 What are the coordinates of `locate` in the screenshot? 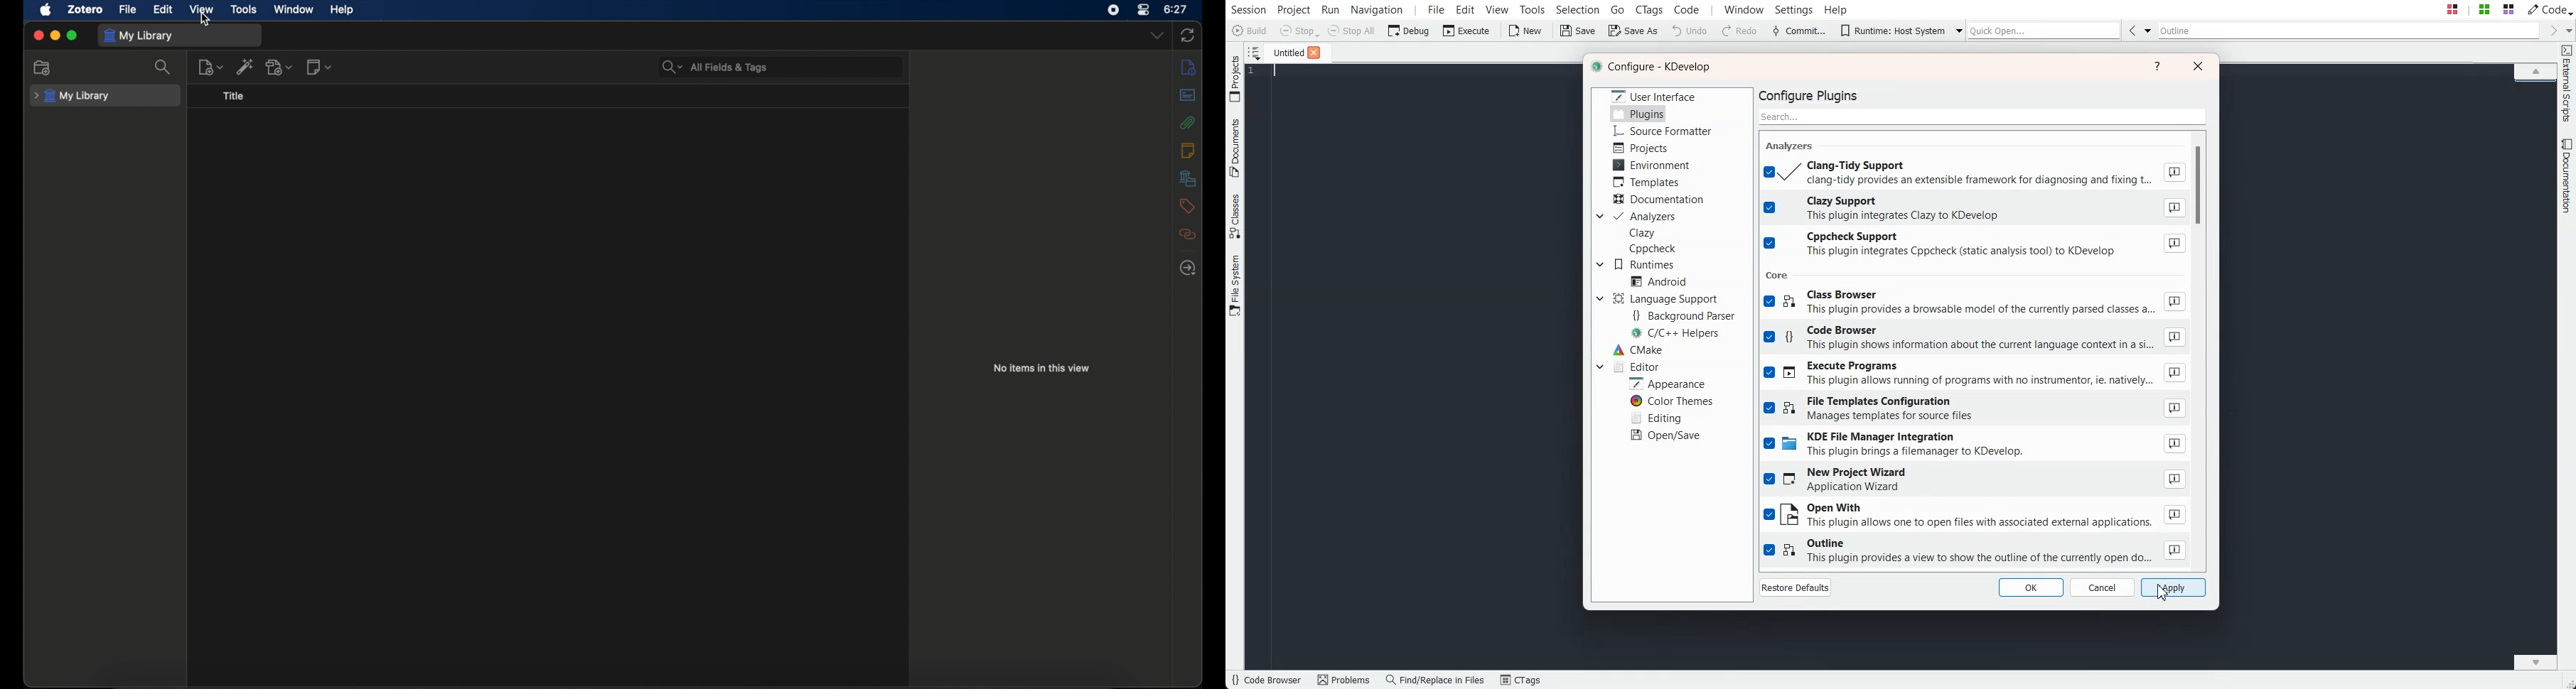 It's located at (1188, 267).